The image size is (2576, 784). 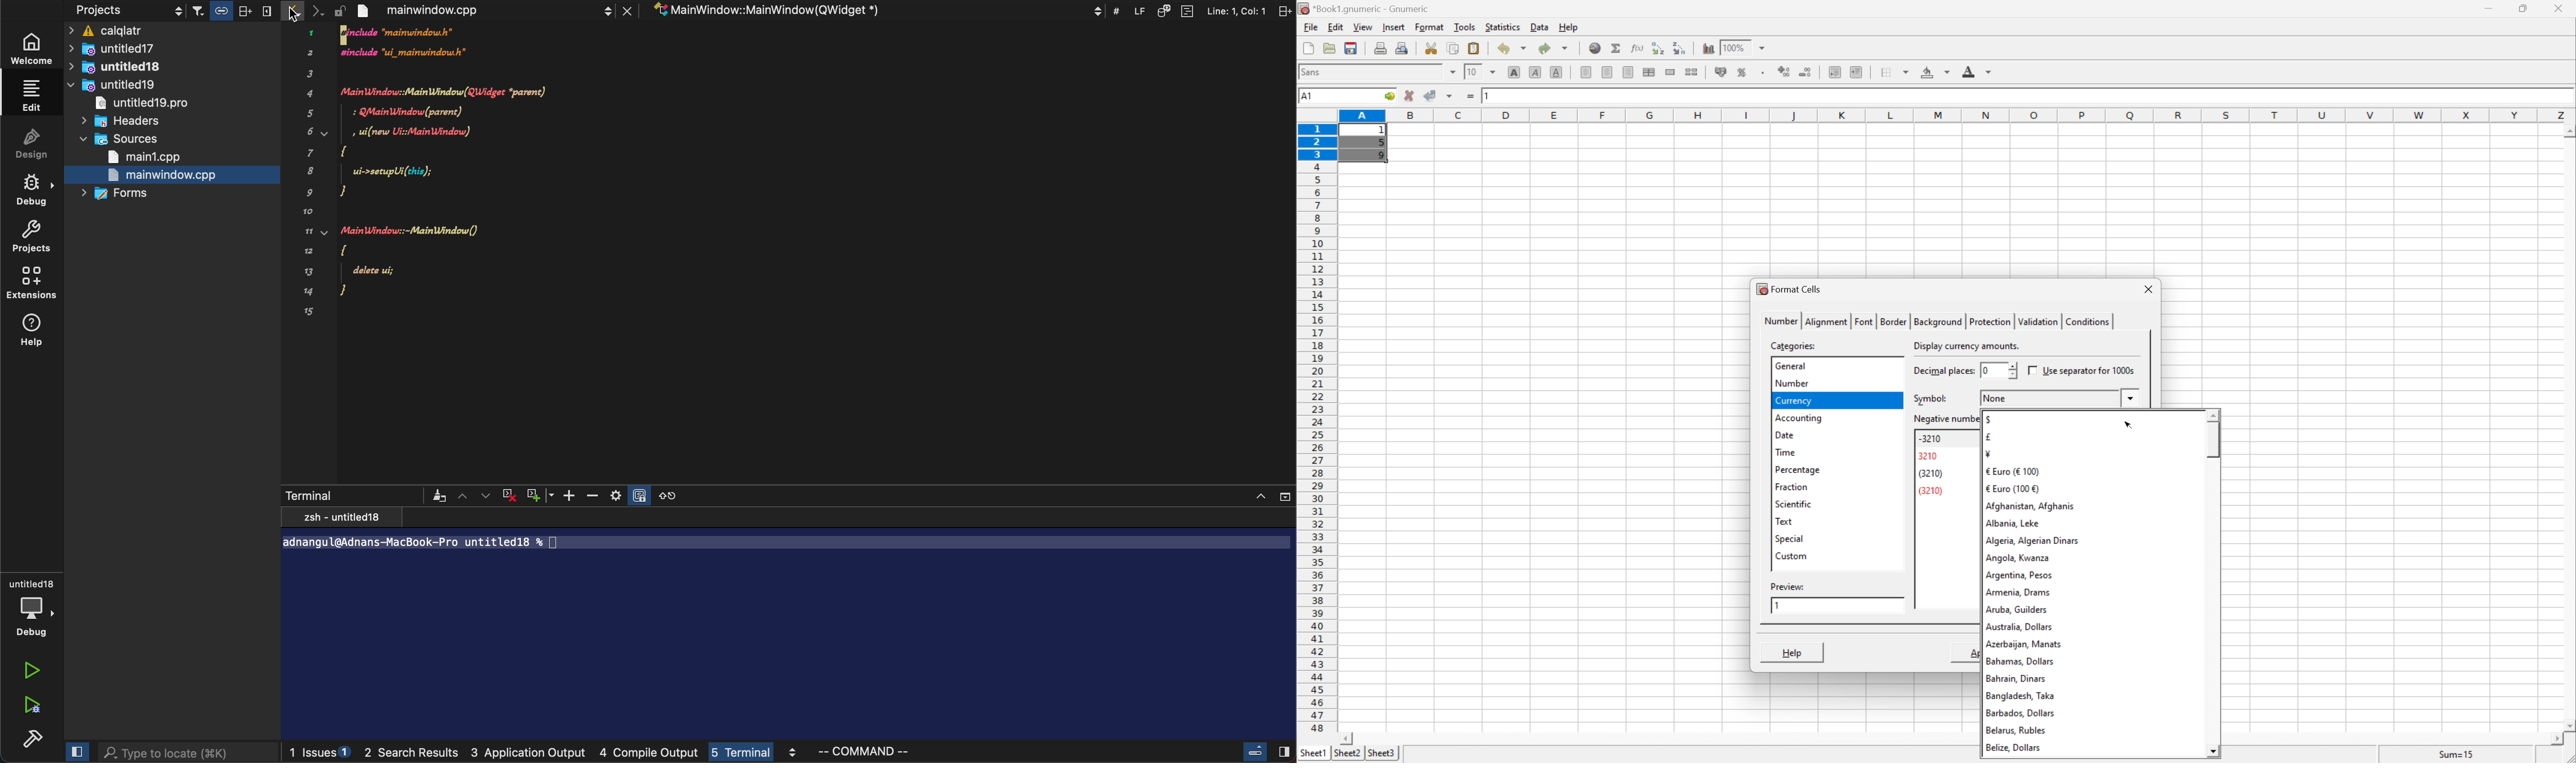 I want to click on Sort the selected region in descending order based on the first column selected, so click(x=1680, y=47).